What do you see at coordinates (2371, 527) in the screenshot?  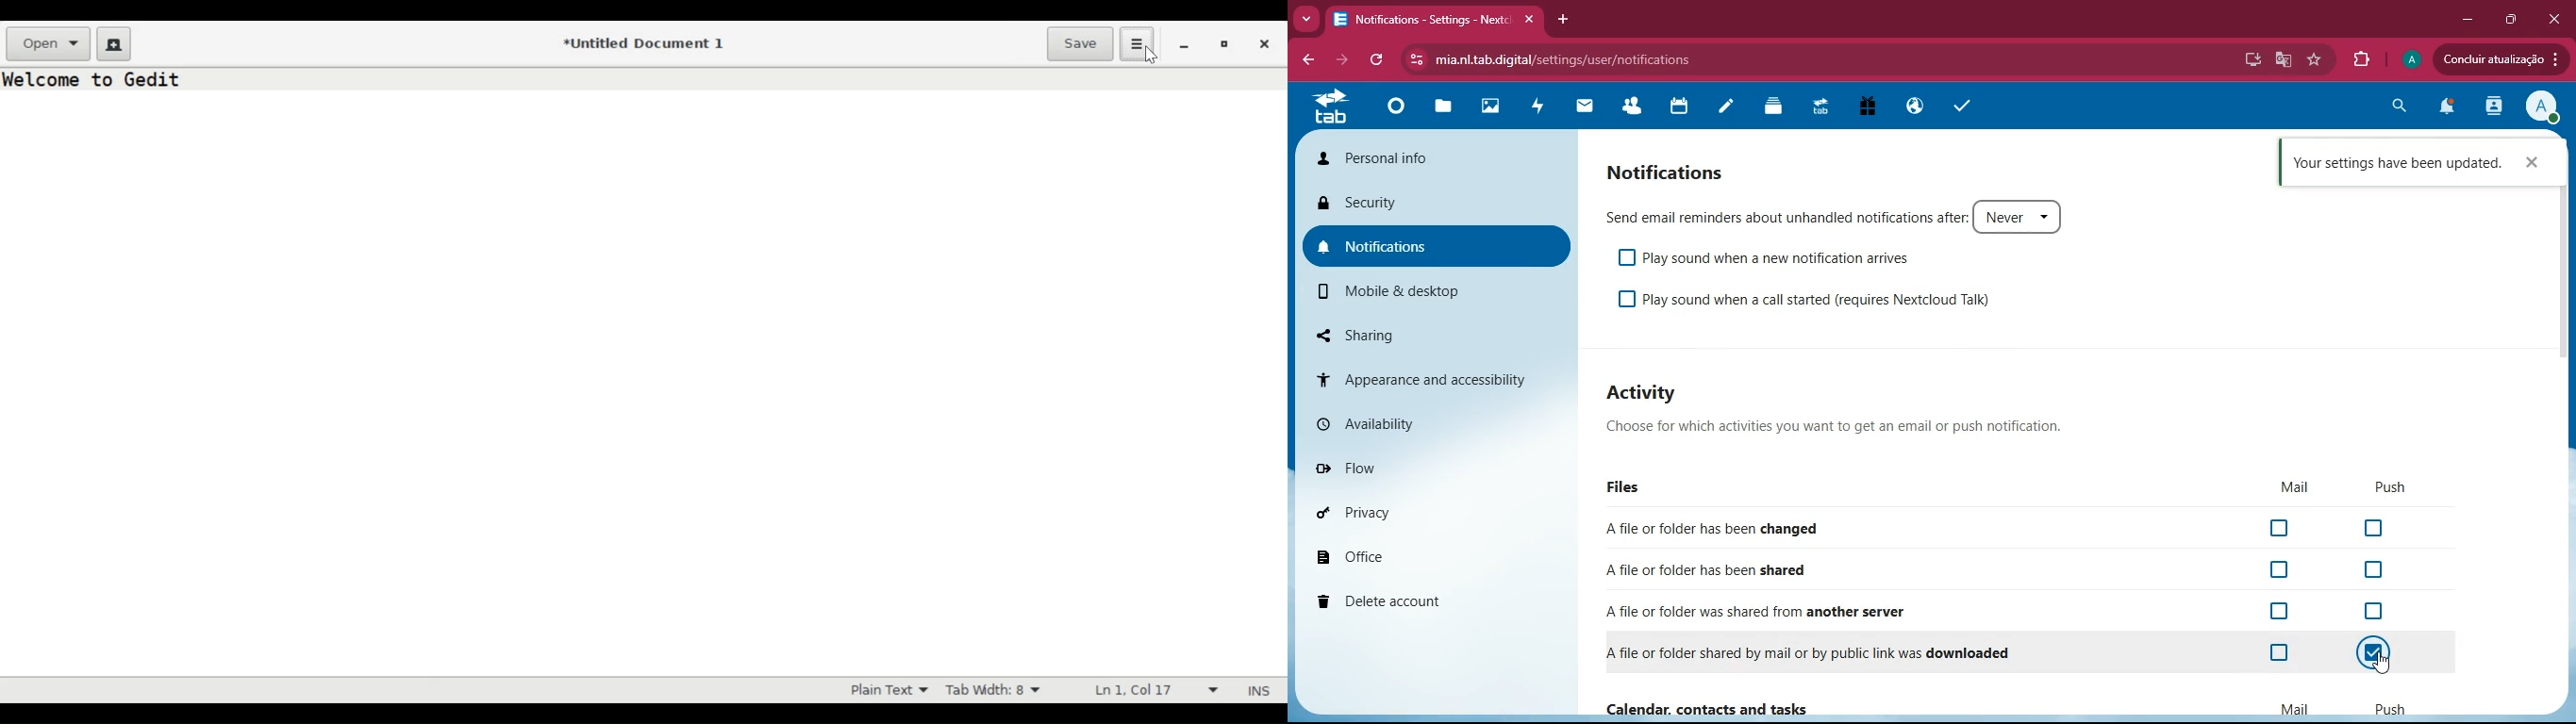 I see `off` at bounding box center [2371, 527].